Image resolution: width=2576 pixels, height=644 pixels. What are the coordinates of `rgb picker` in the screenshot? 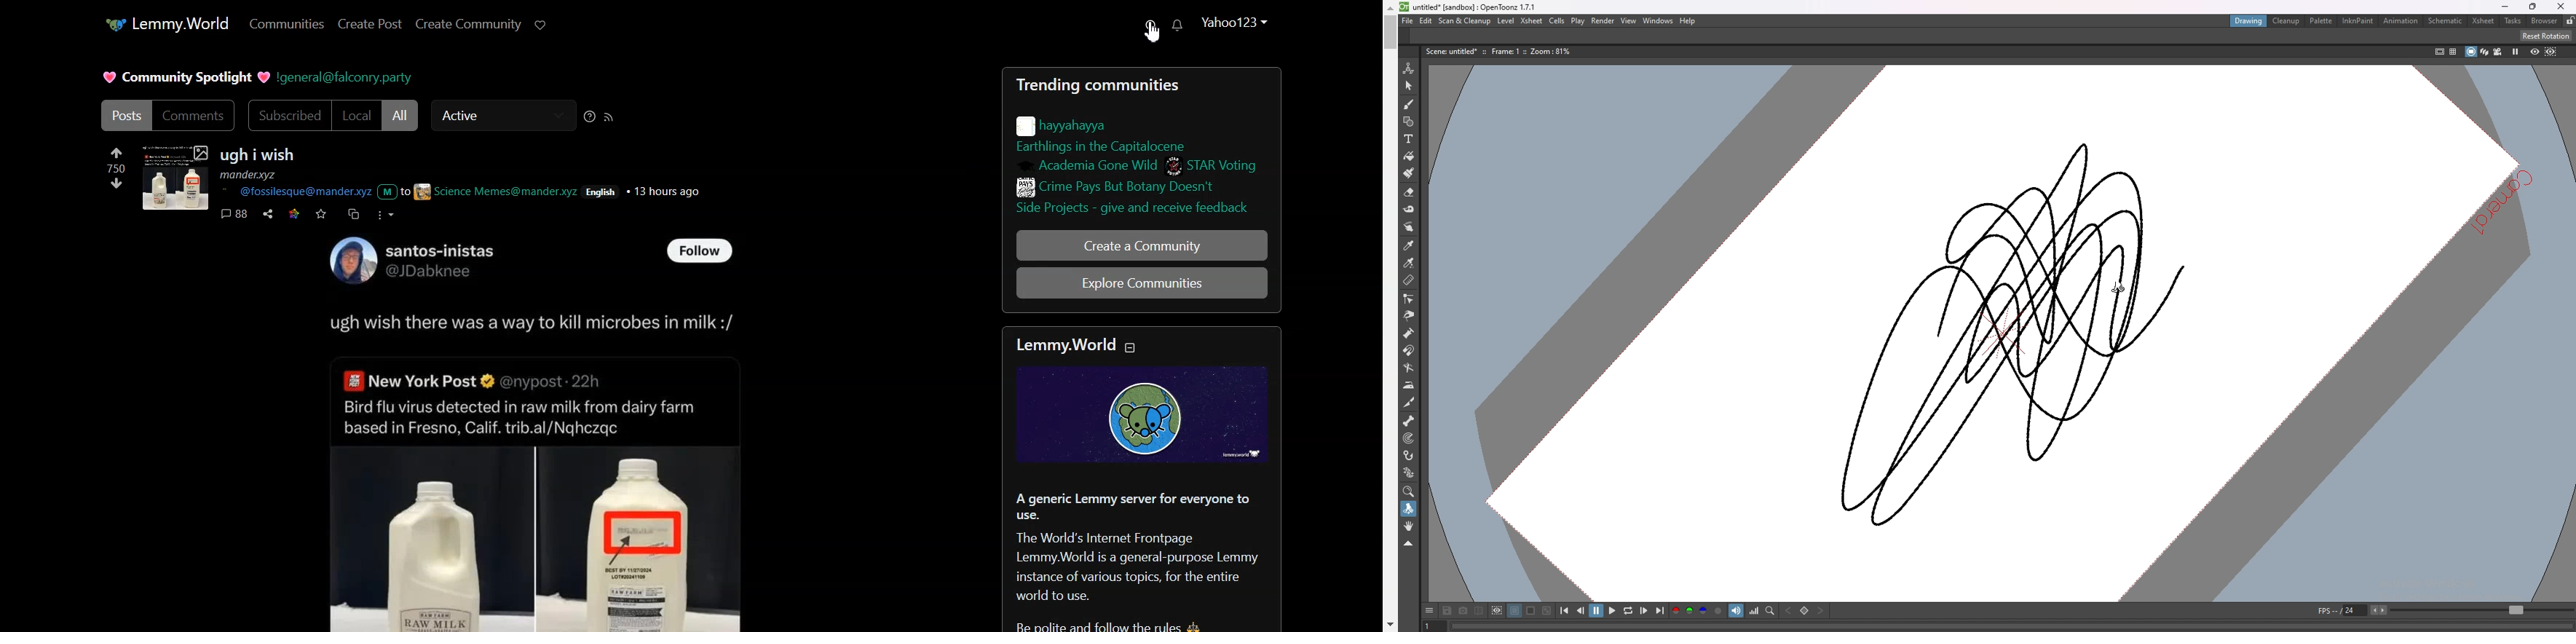 It's located at (1409, 263).